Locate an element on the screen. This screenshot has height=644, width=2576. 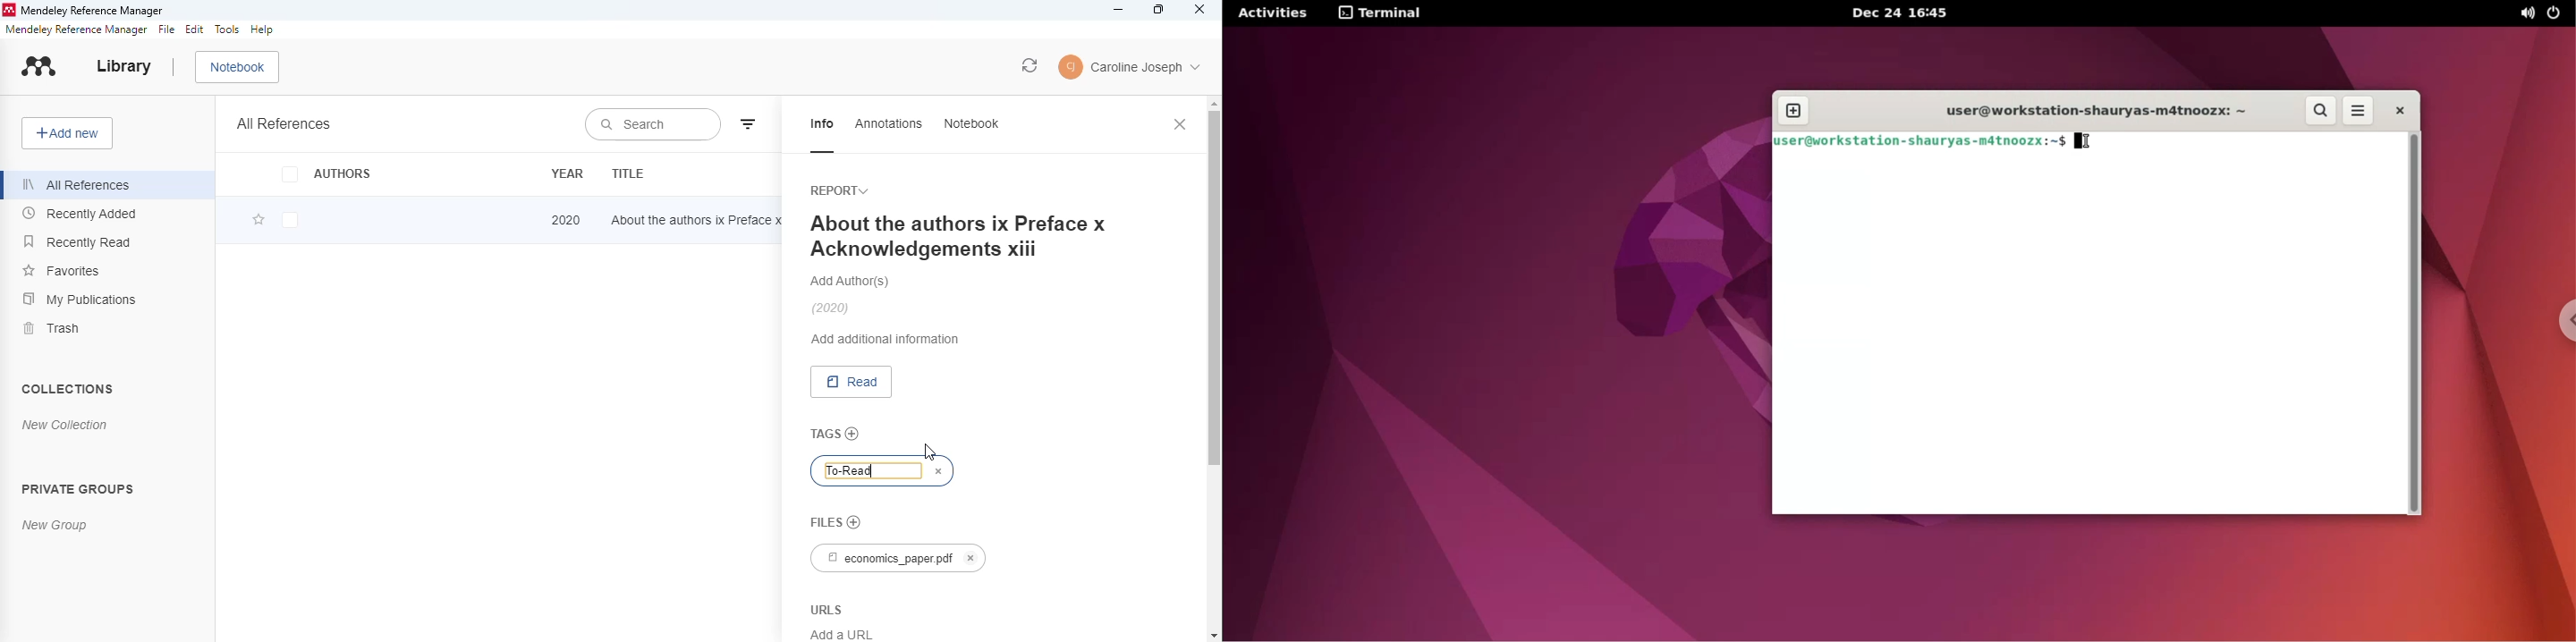
recently read is located at coordinates (76, 241).